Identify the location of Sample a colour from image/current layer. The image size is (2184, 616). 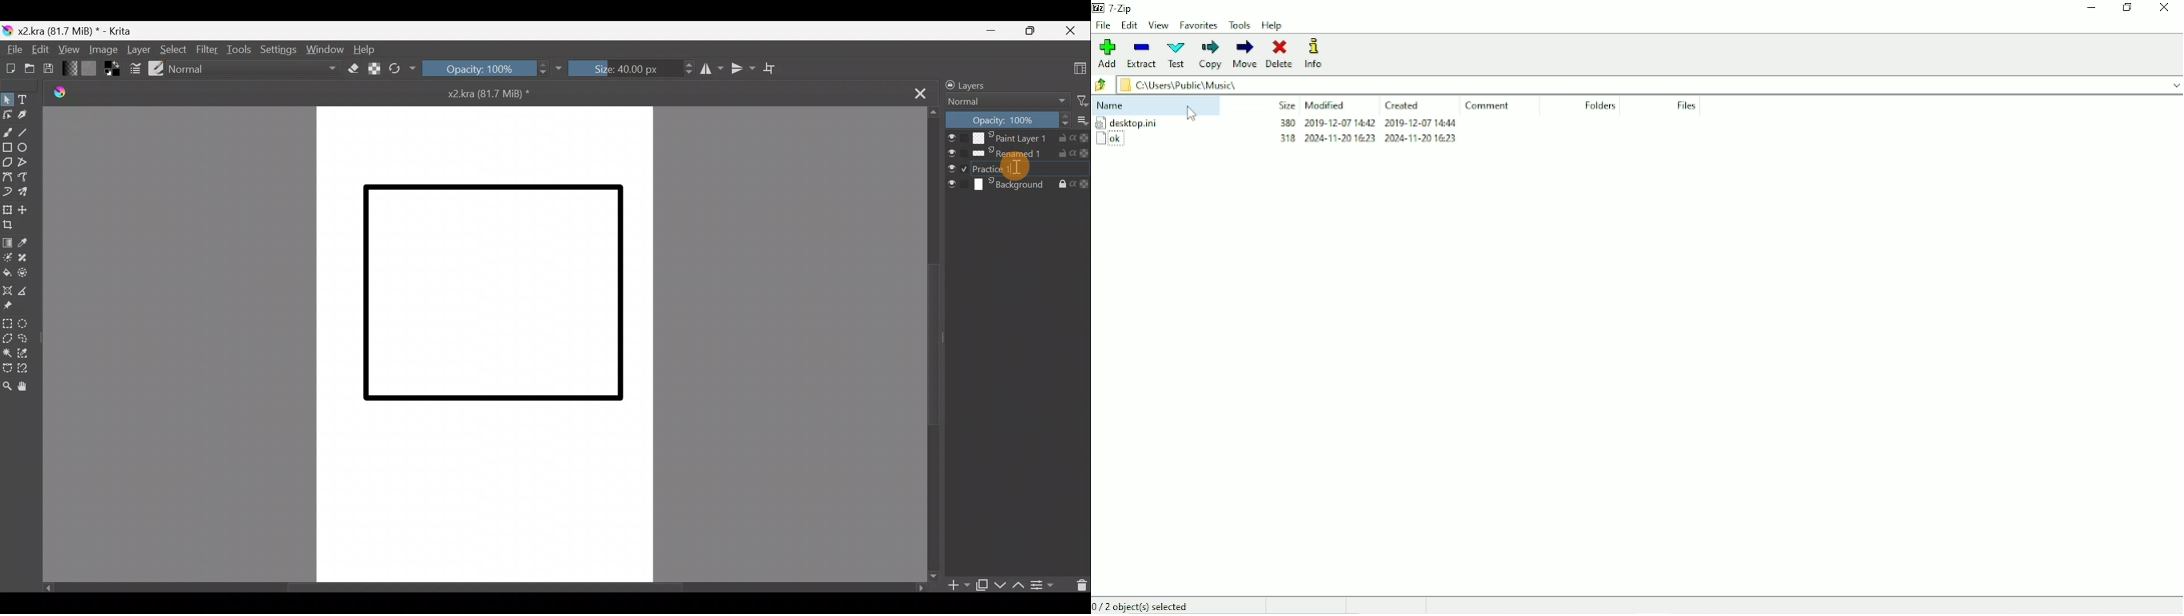
(28, 243).